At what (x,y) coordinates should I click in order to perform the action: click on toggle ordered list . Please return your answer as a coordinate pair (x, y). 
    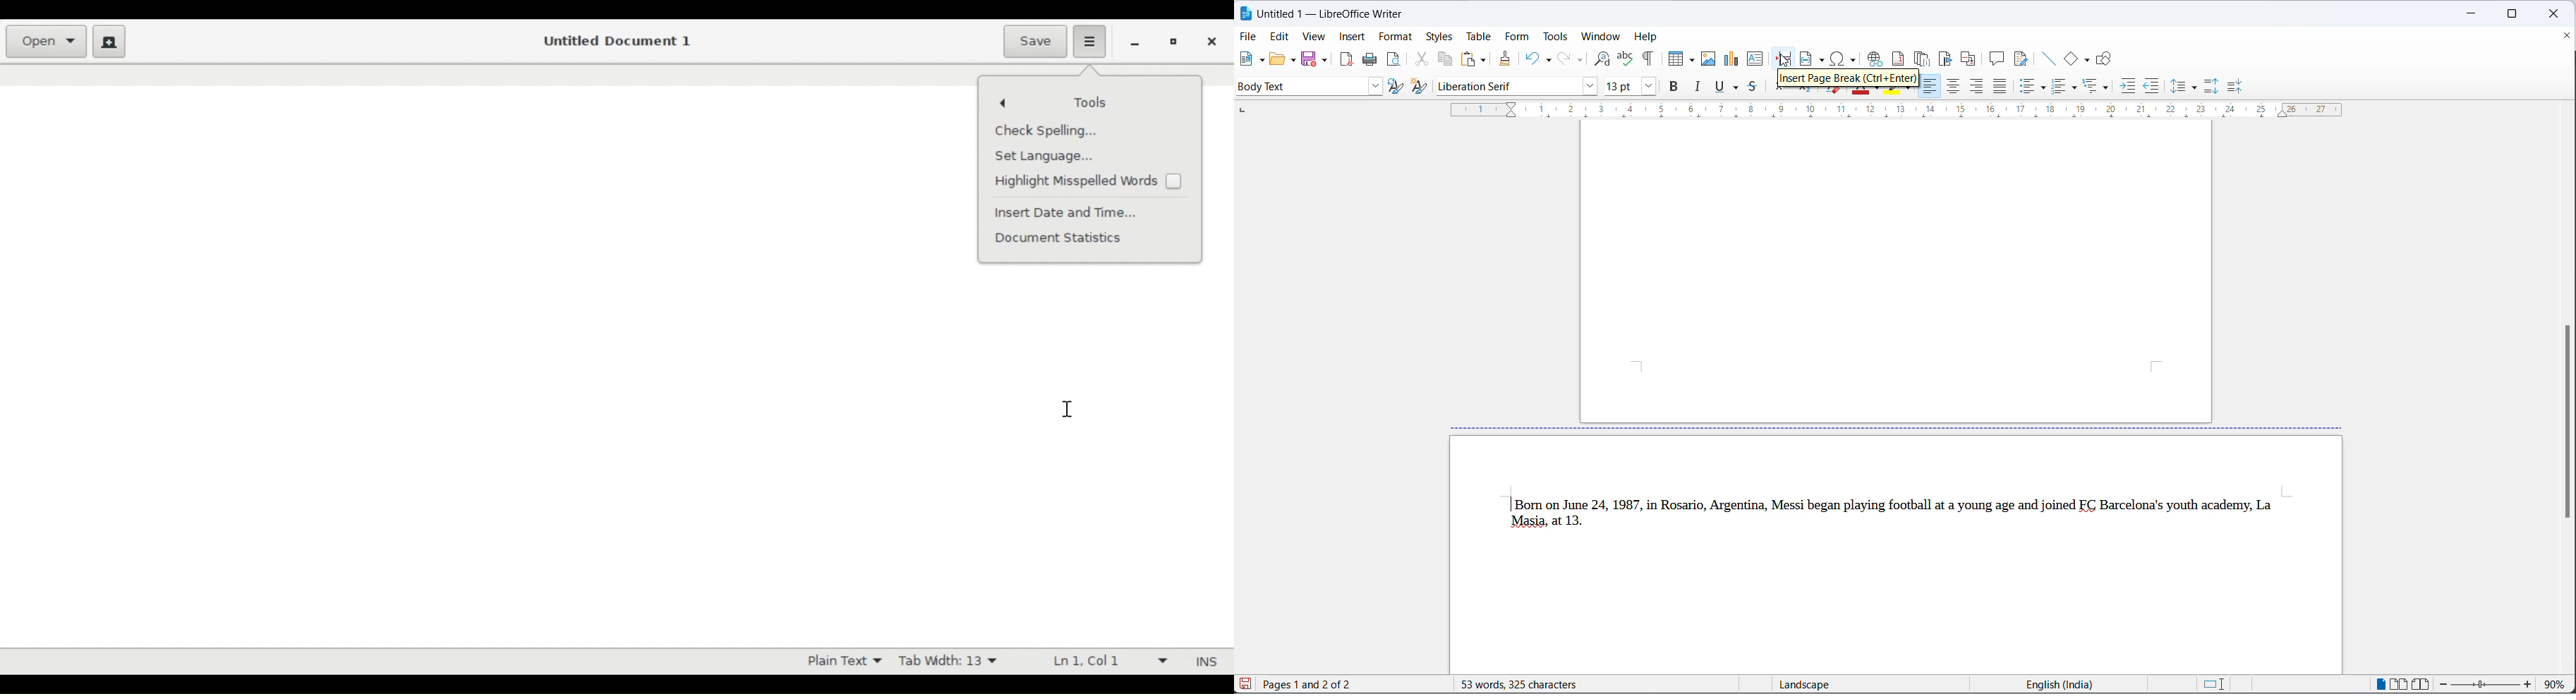
    Looking at the image, I should click on (2060, 86).